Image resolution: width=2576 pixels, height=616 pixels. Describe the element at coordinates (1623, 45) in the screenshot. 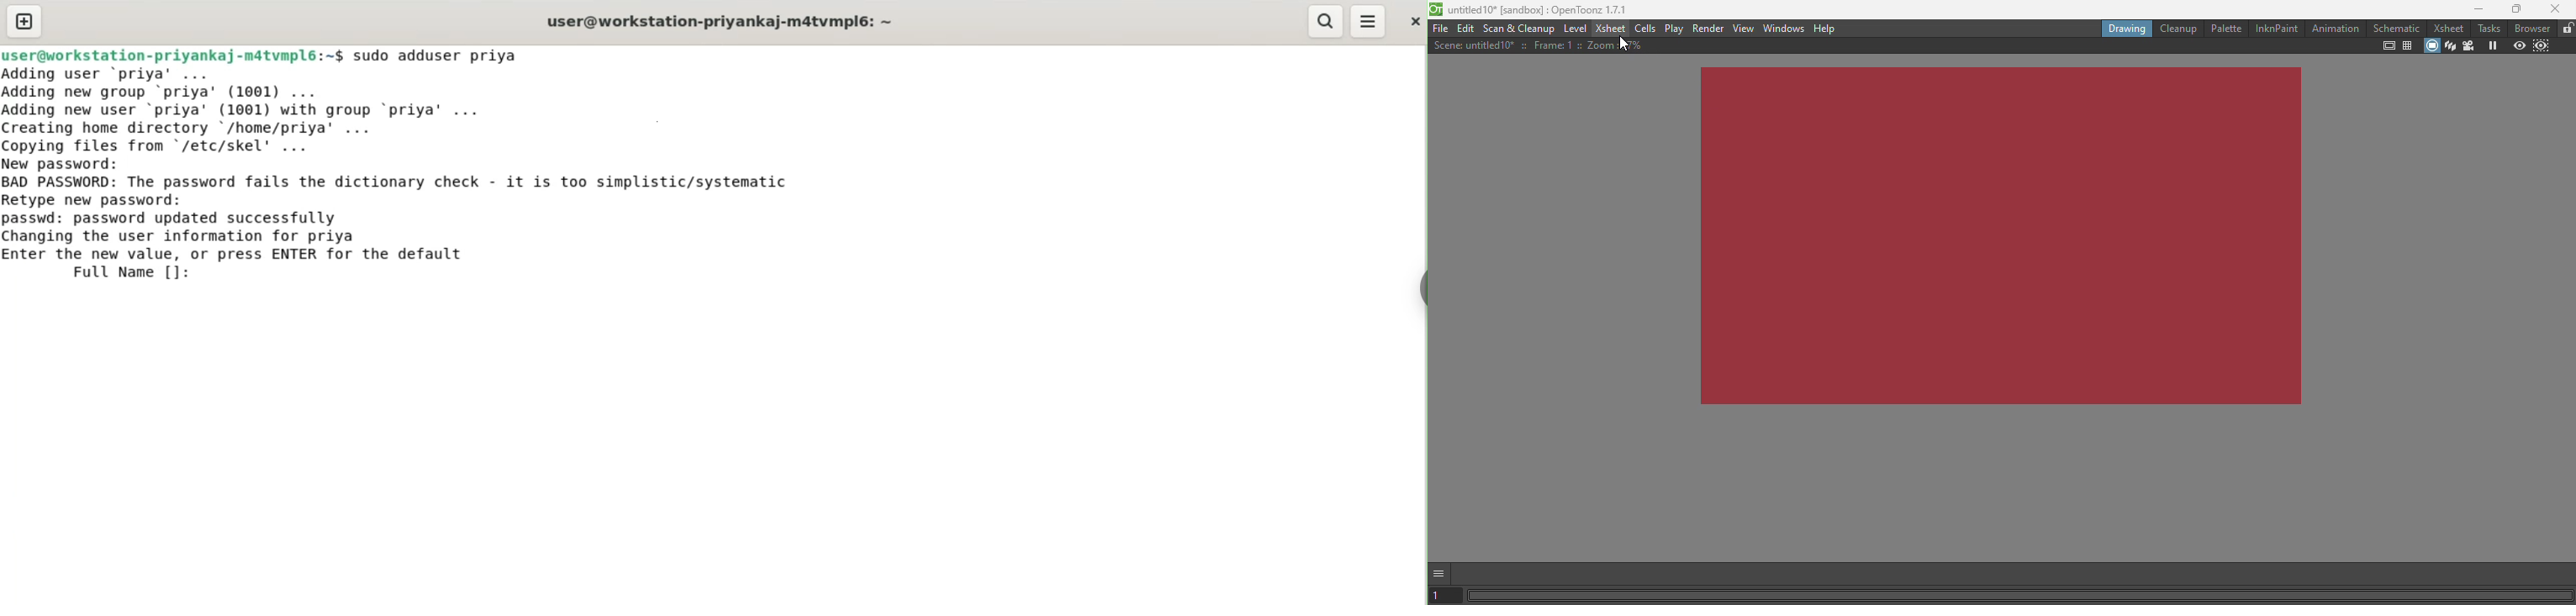

I see `cursor` at that location.